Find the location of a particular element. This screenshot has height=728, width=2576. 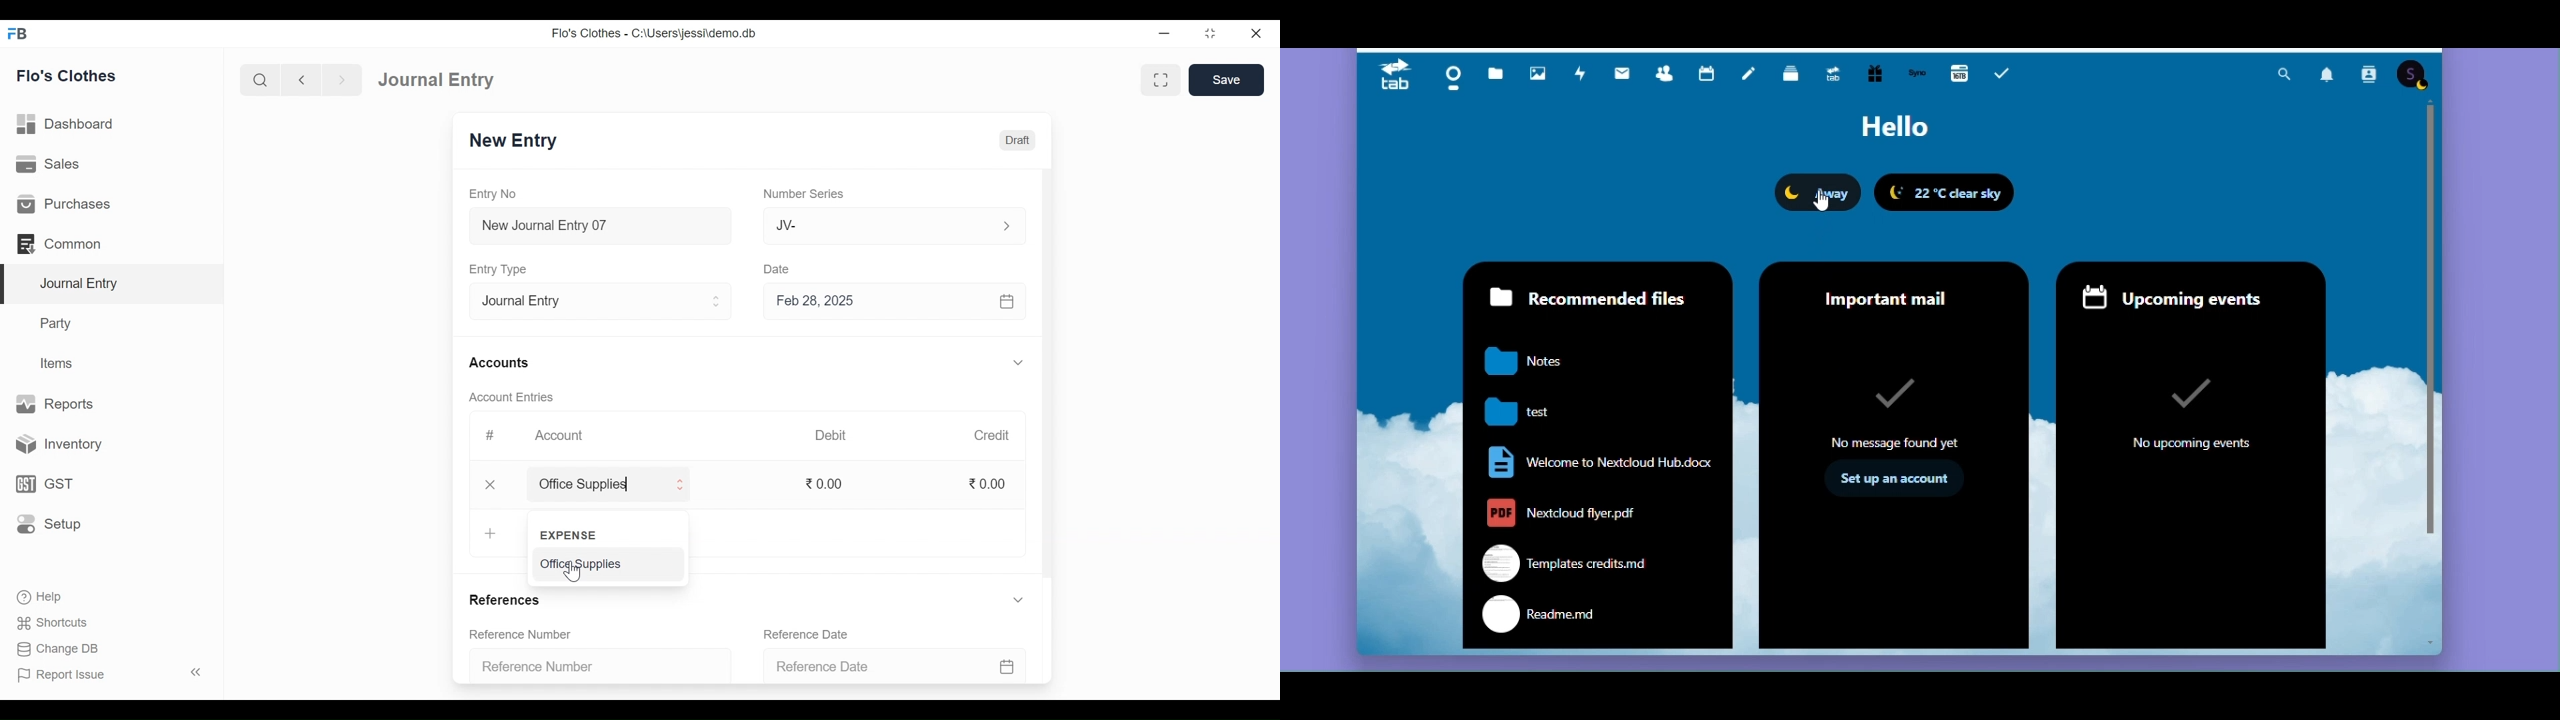

Cursor is located at coordinates (1821, 200).